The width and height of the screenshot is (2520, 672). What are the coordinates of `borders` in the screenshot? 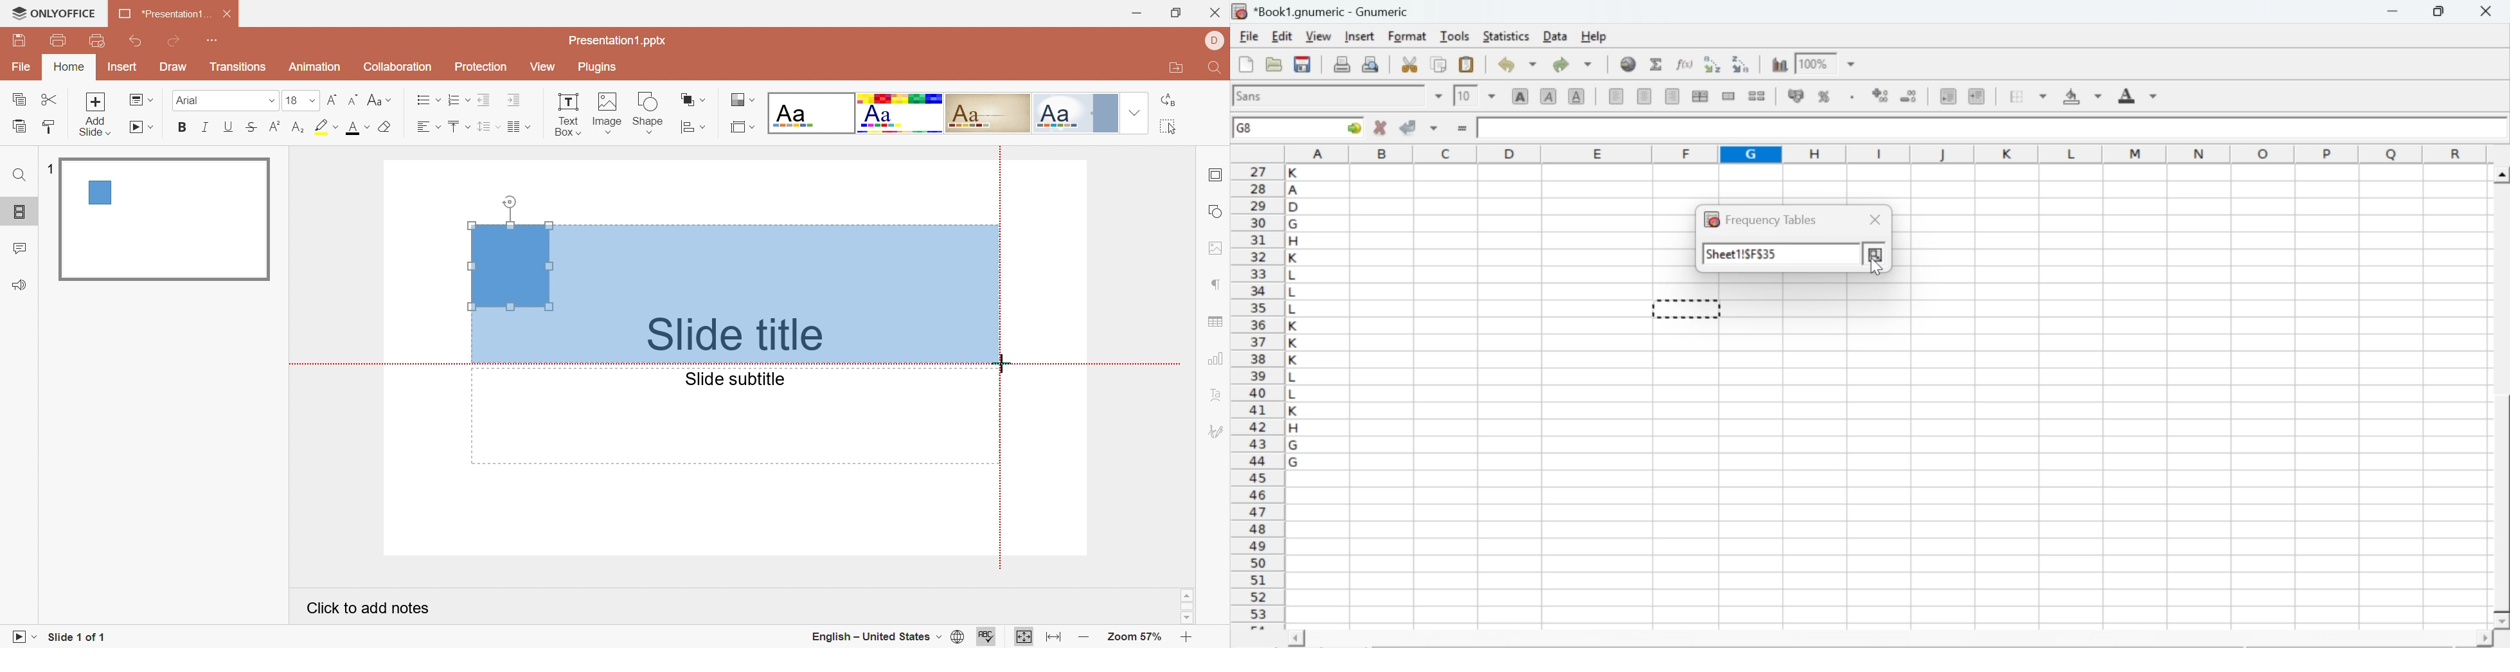 It's located at (2029, 96).